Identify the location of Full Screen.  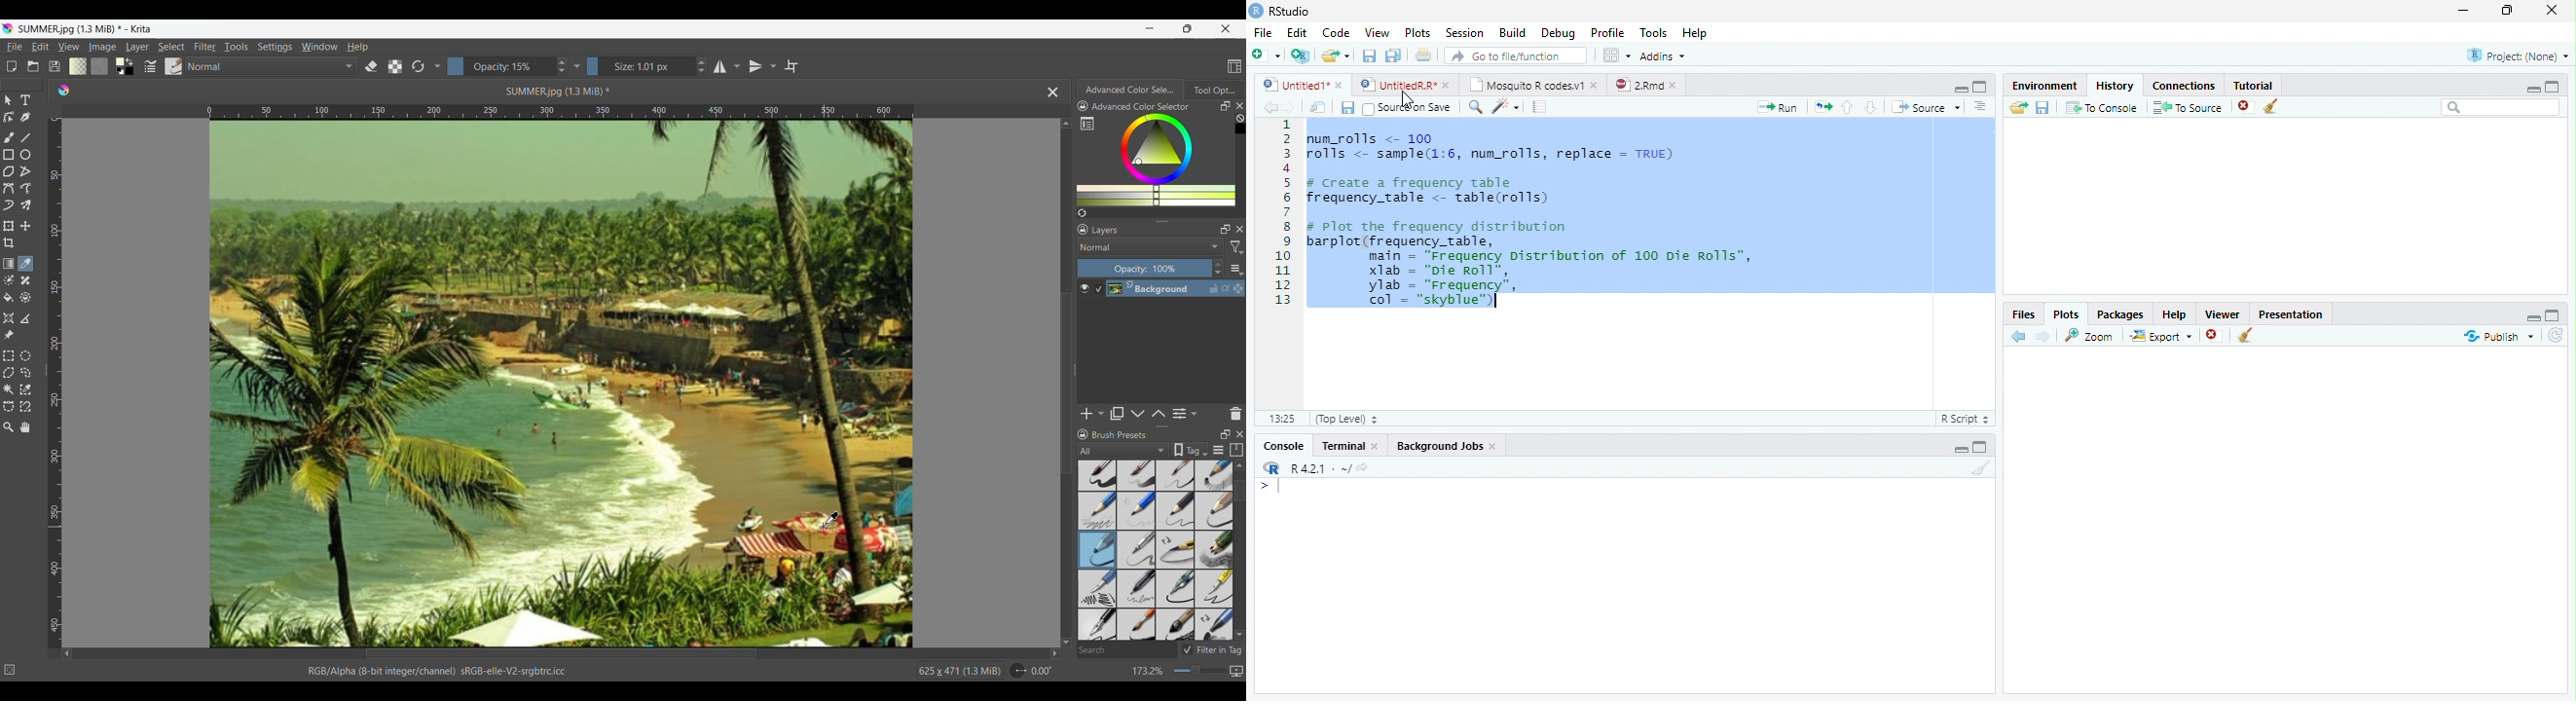
(1981, 86).